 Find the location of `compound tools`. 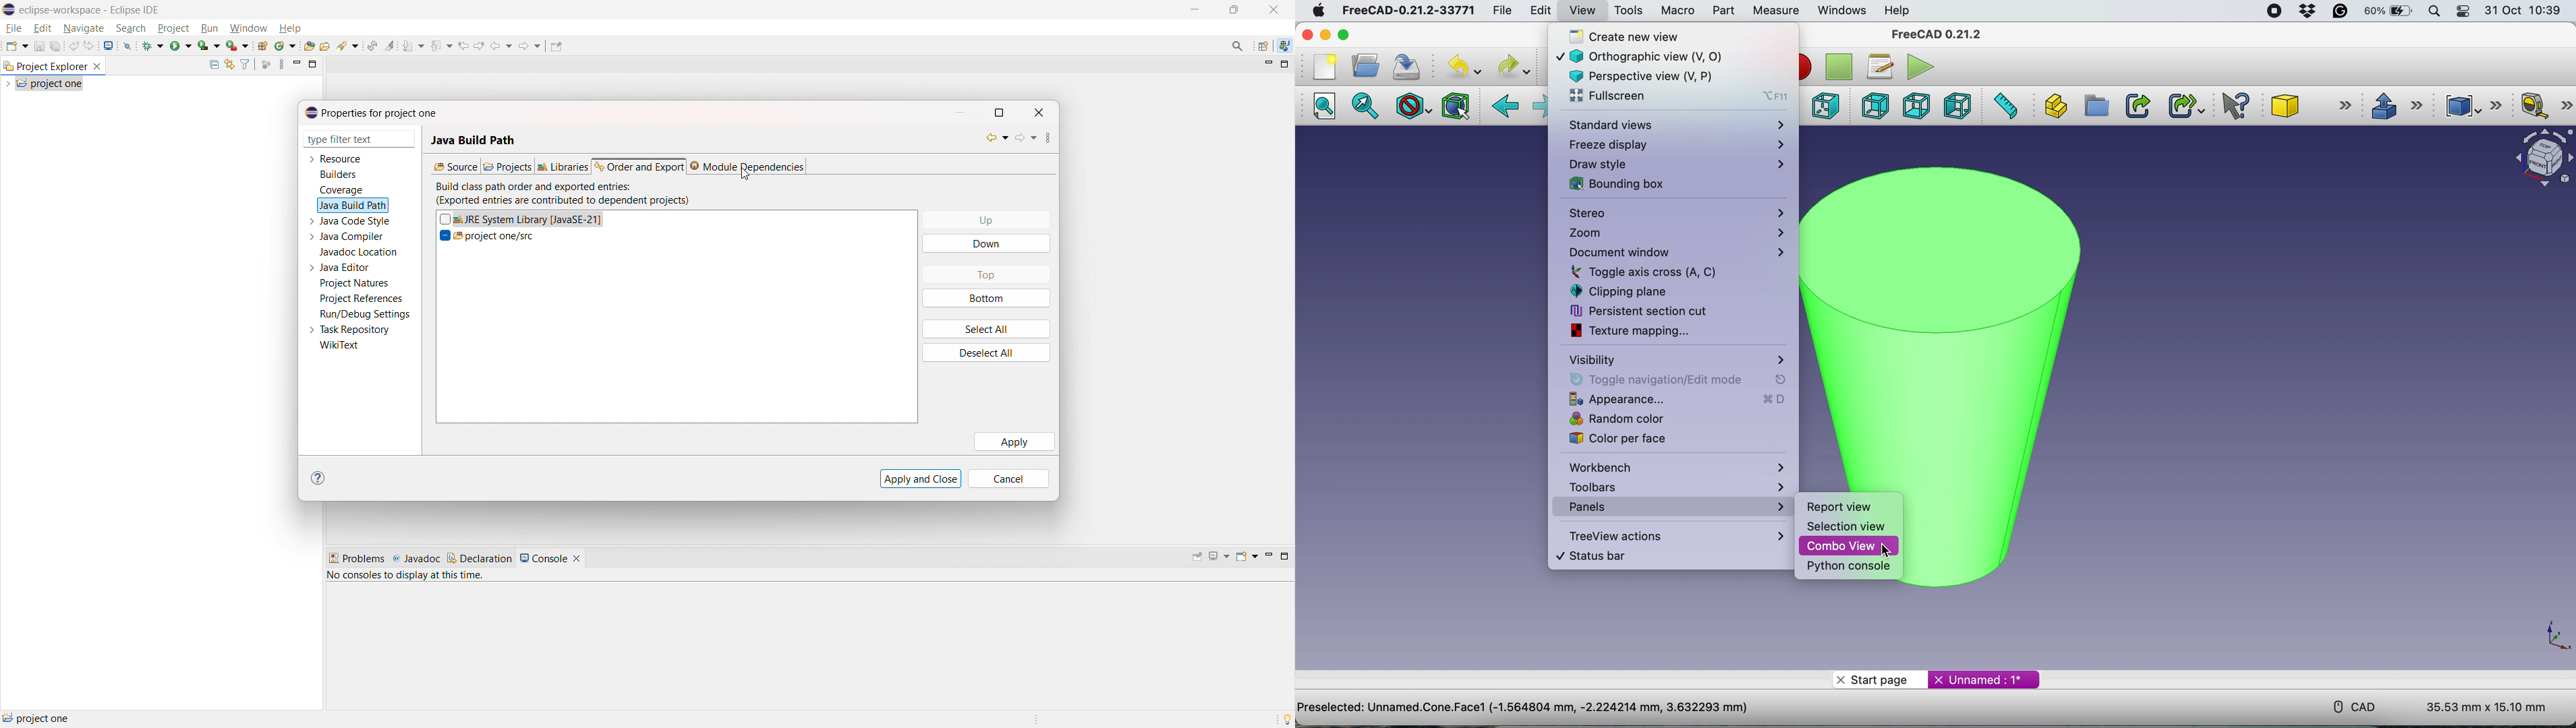

compound tools is located at coordinates (2471, 104).